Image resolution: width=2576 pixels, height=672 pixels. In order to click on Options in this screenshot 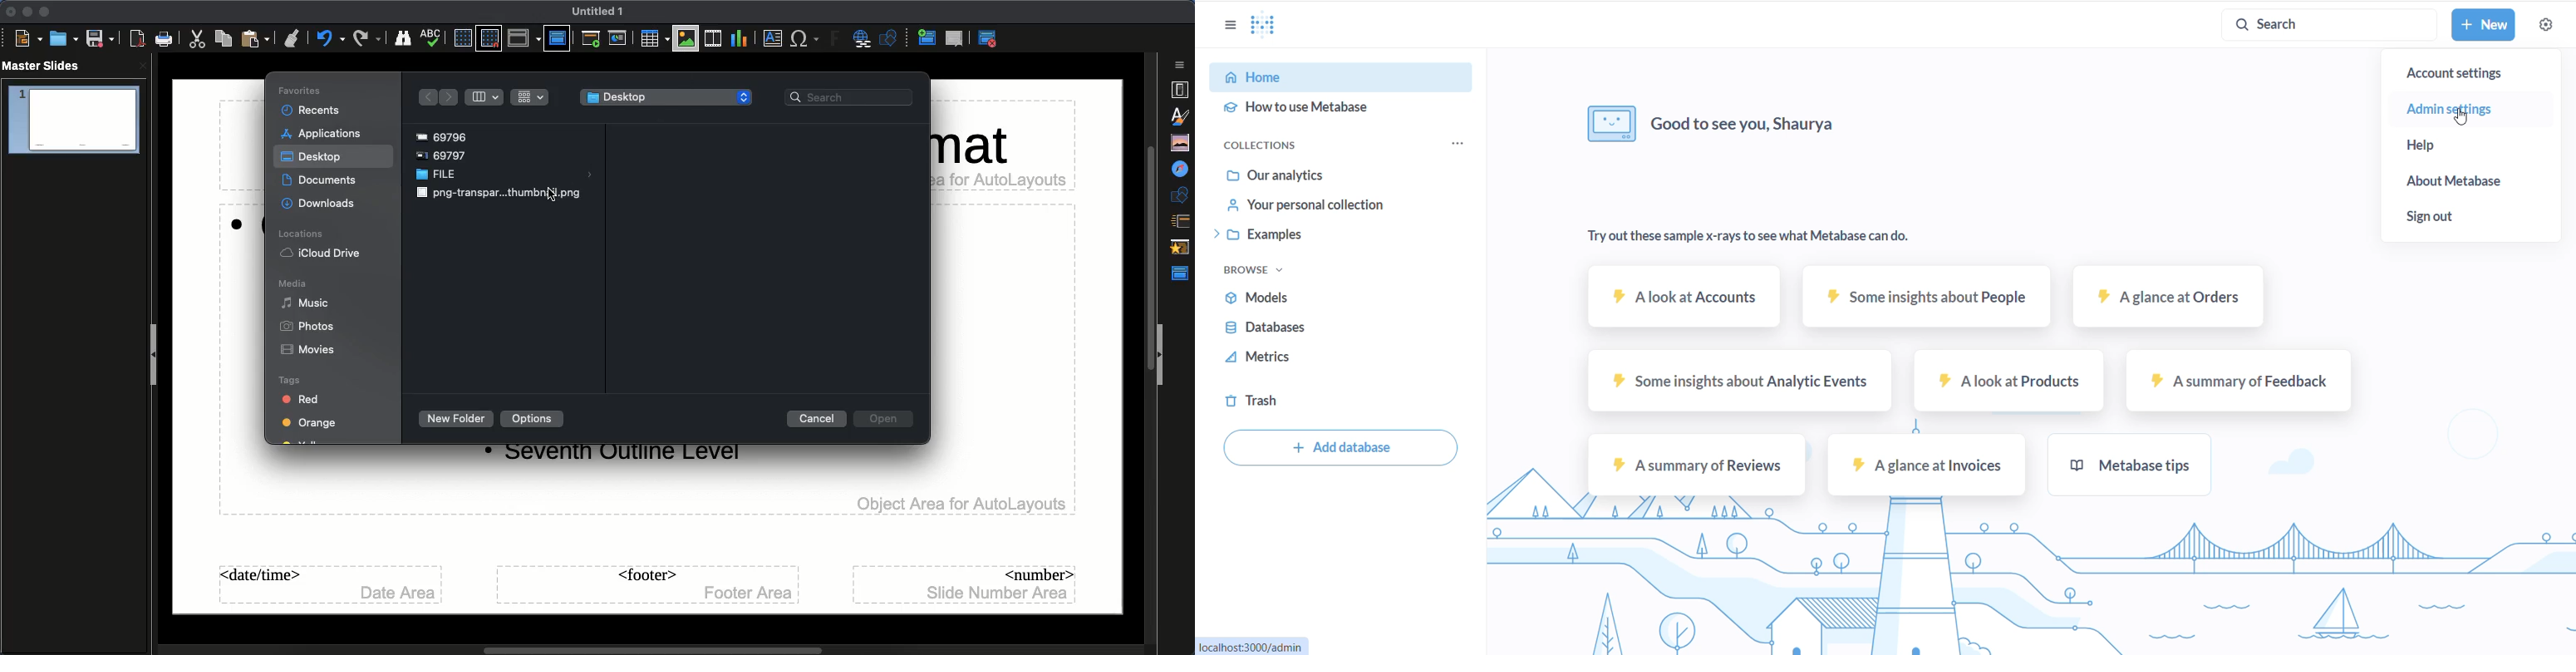, I will do `click(532, 419)`.